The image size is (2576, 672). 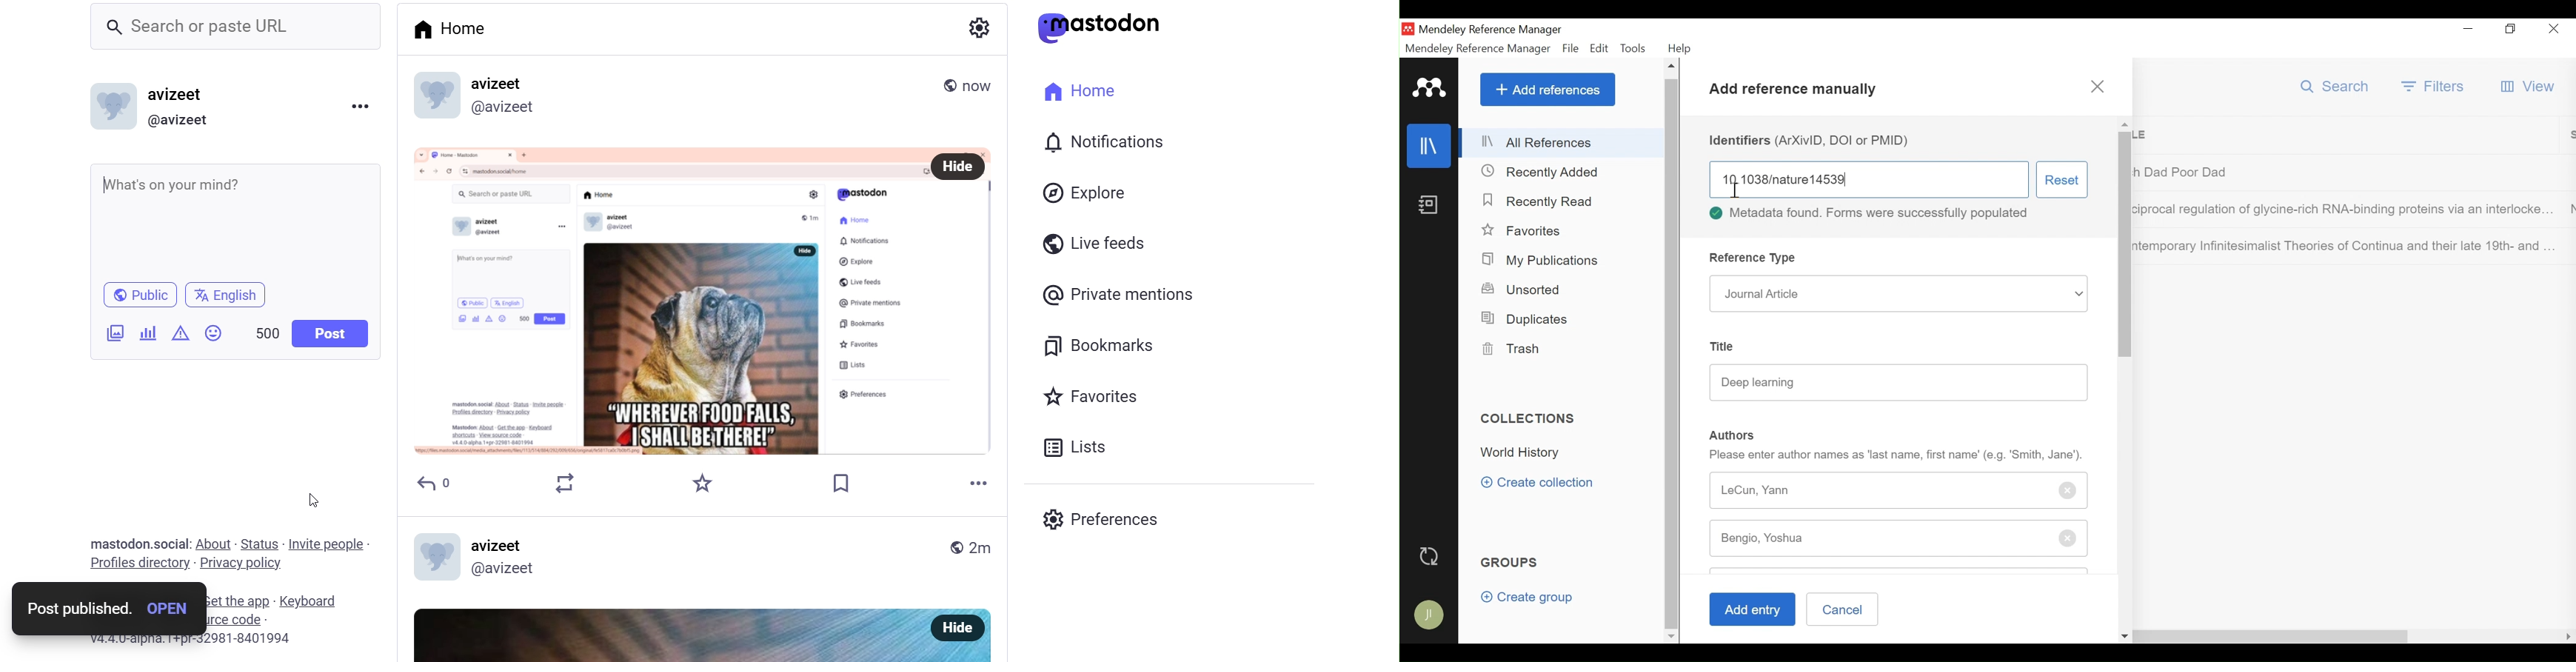 What do you see at coordinates (1527, 598) in the screenshot?
I see `Create group` at bounding box center [1527, 598].